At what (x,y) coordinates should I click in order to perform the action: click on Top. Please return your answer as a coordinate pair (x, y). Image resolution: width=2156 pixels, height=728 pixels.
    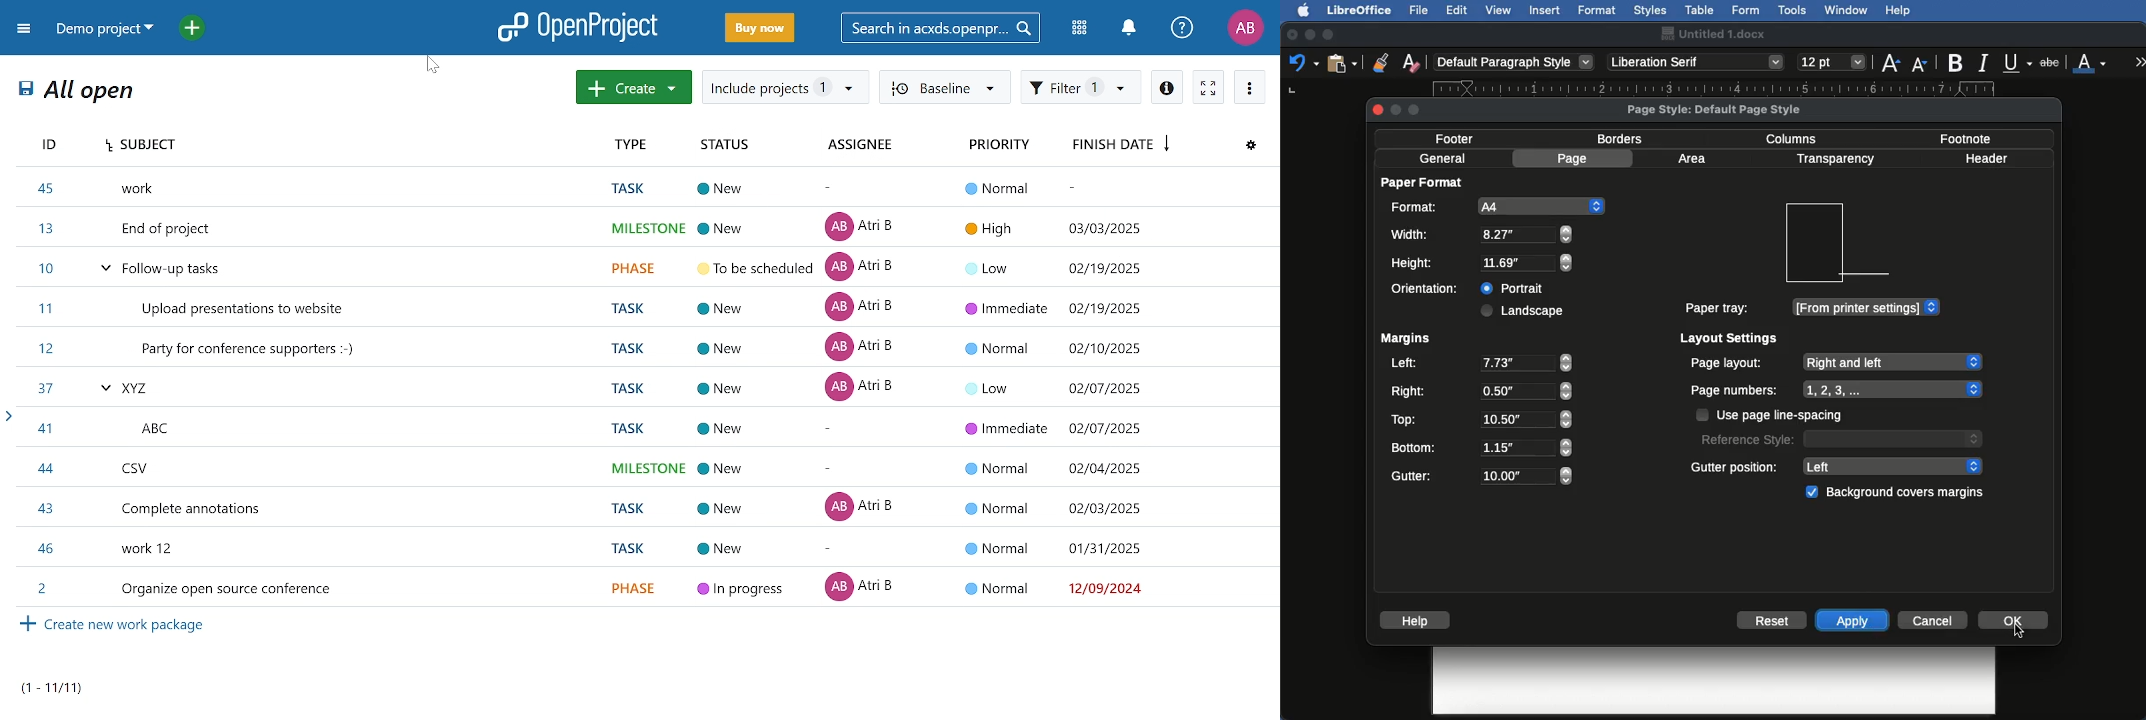
    Looking at the image, I should click on (1479, 419).